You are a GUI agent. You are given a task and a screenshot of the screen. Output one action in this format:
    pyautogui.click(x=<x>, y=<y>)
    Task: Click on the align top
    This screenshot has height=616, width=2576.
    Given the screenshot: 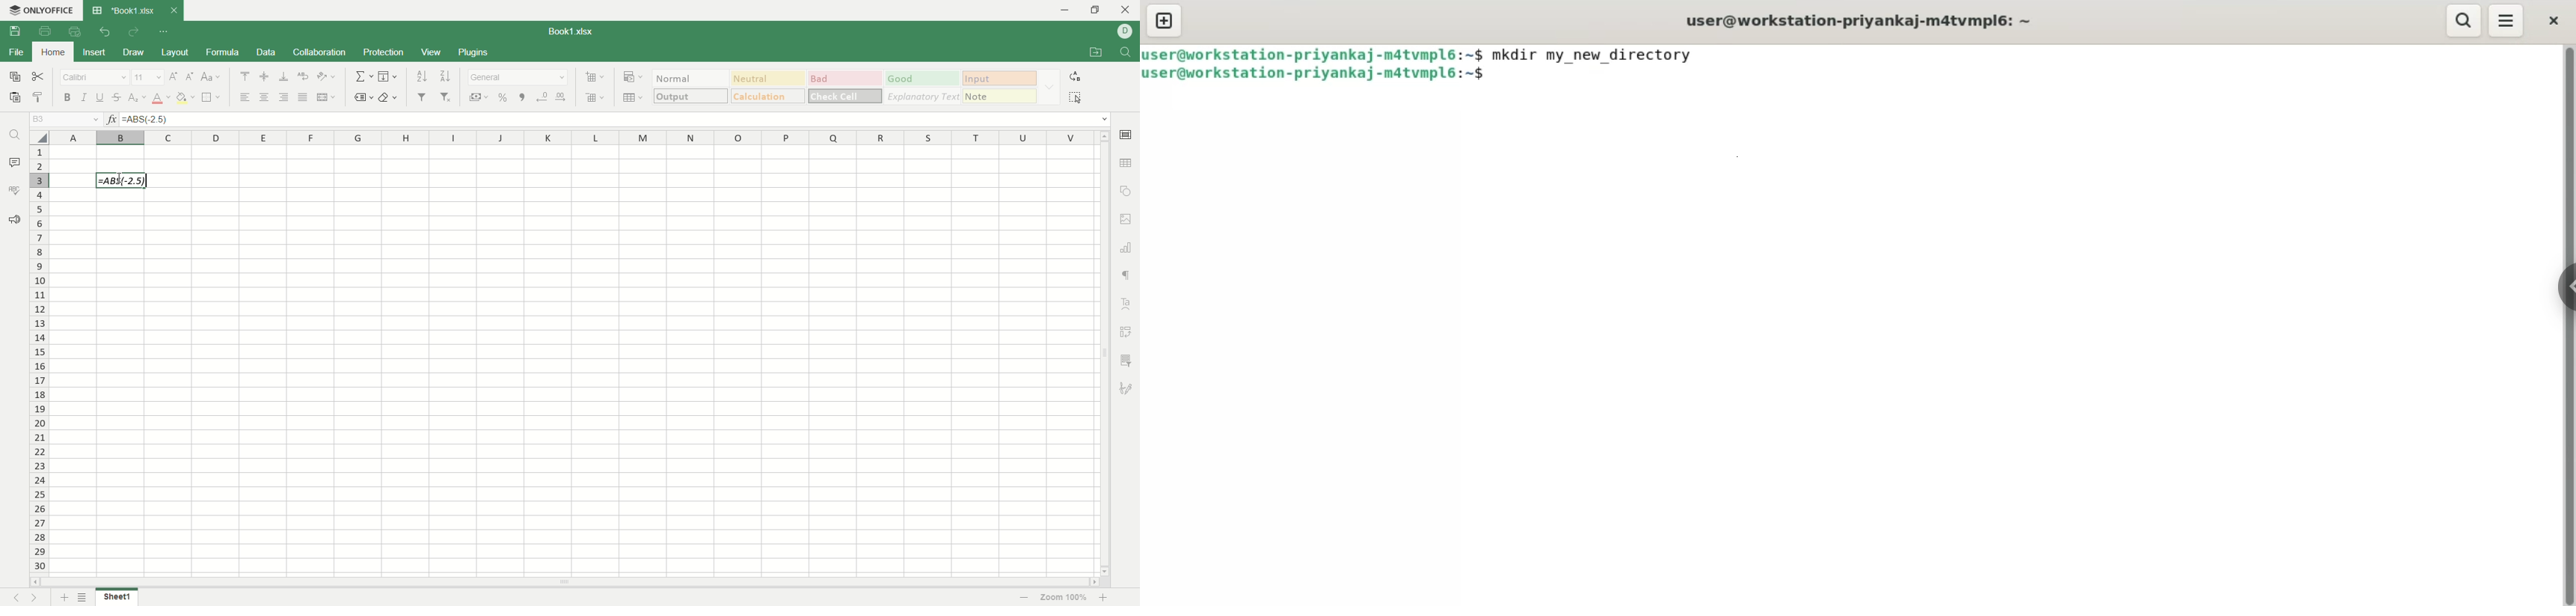 What is the action you would take?
    pyautogui.click(x=245, y=76)
    